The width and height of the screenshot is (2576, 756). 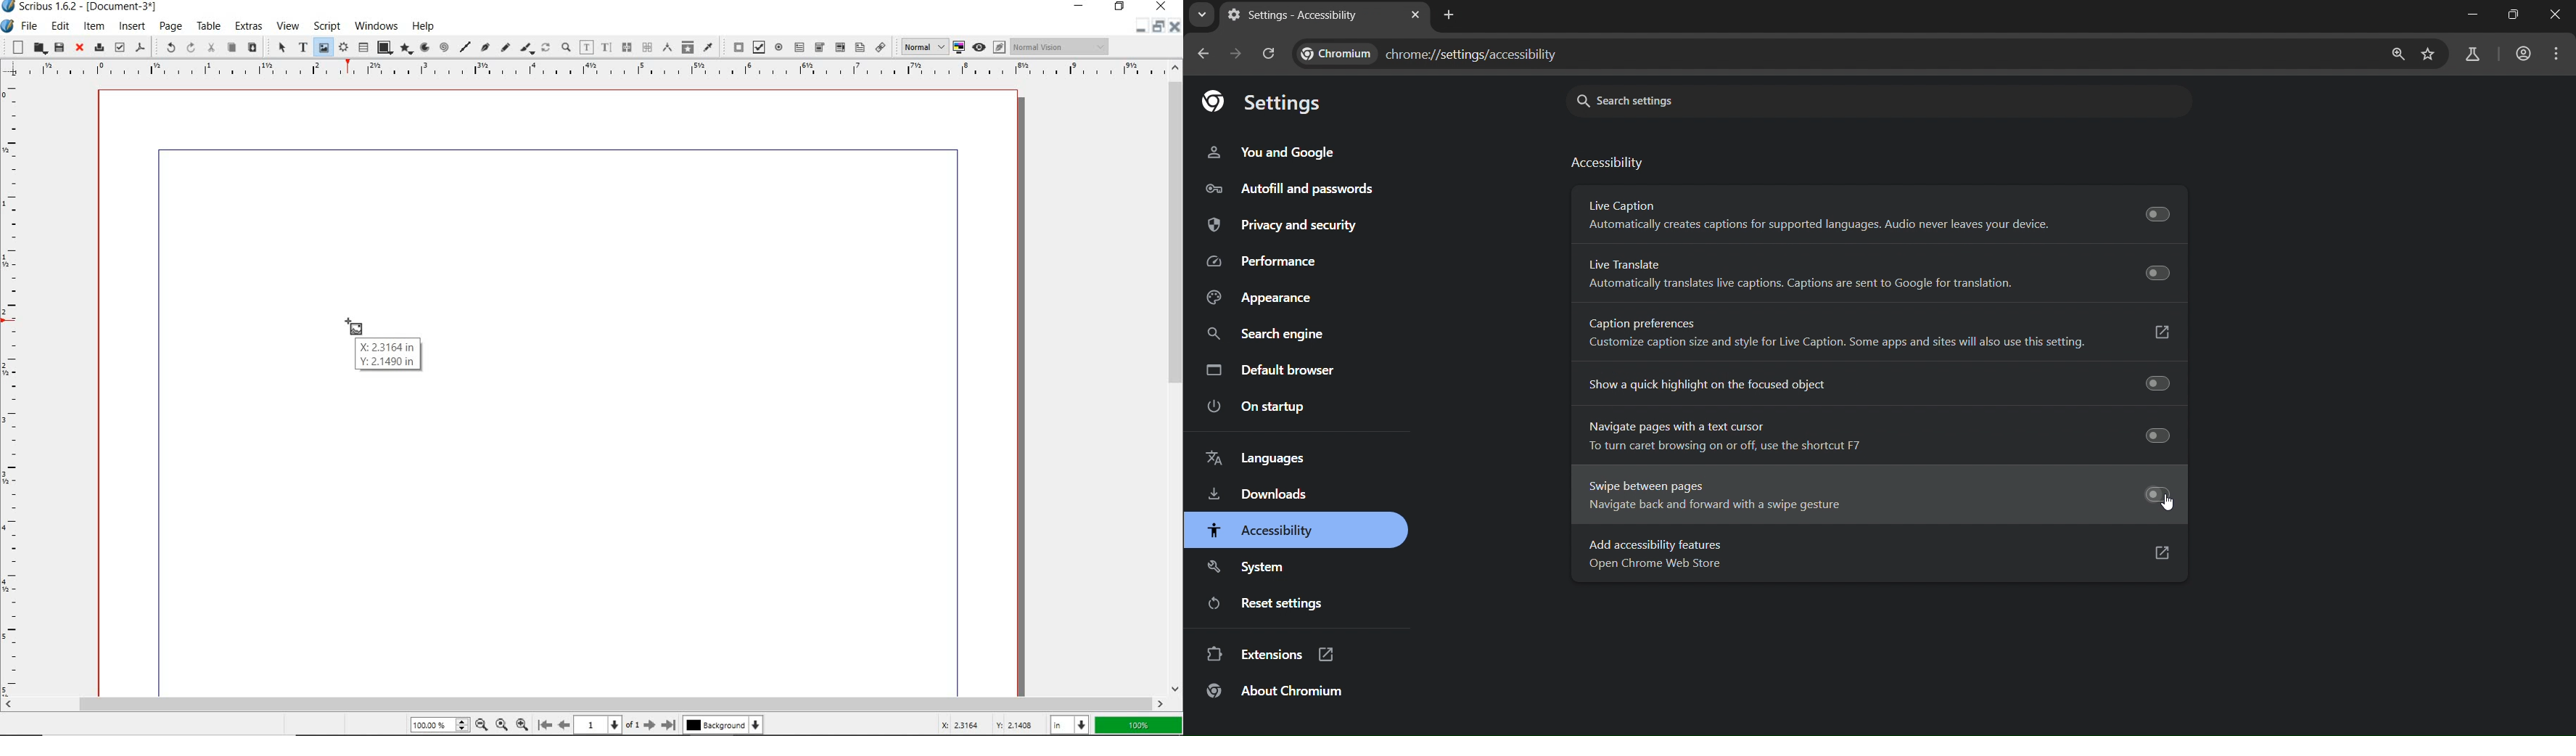 What do you see at coordinates (39, 49) in the screenshot?
I see `open` at bounding box center [39, 49].